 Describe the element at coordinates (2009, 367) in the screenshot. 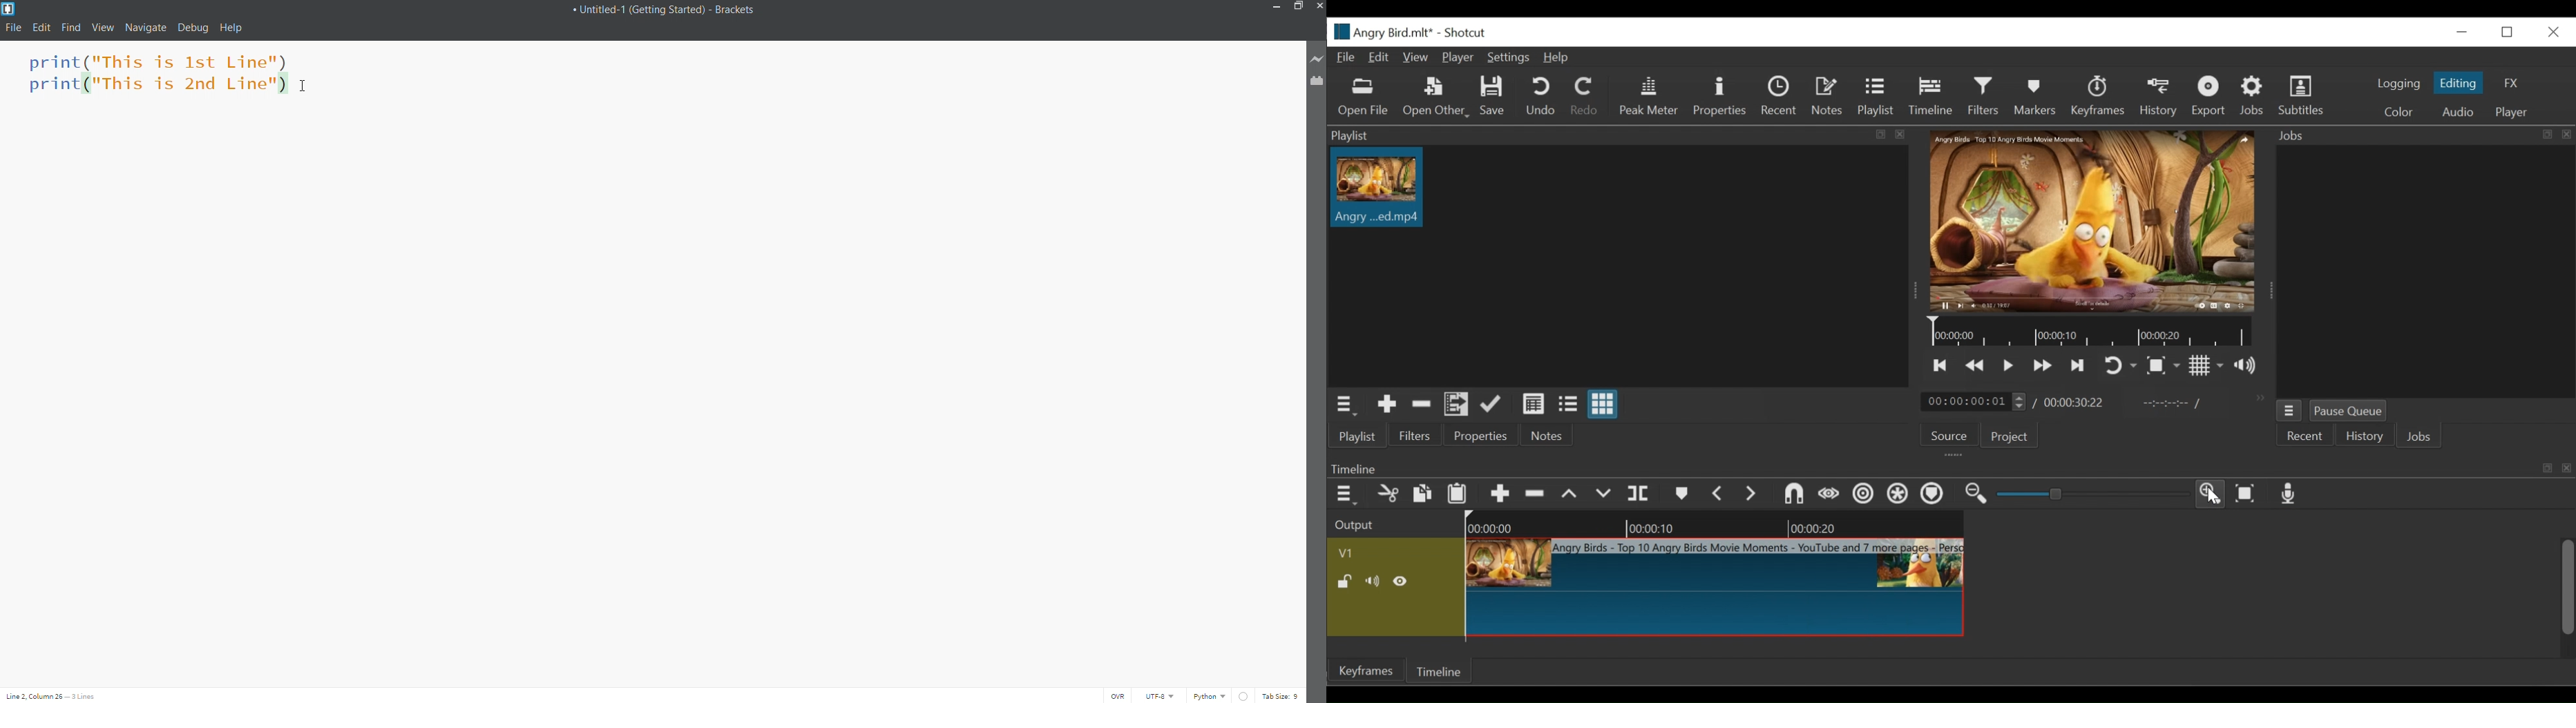

I see `Toggle play or pause` at that location.